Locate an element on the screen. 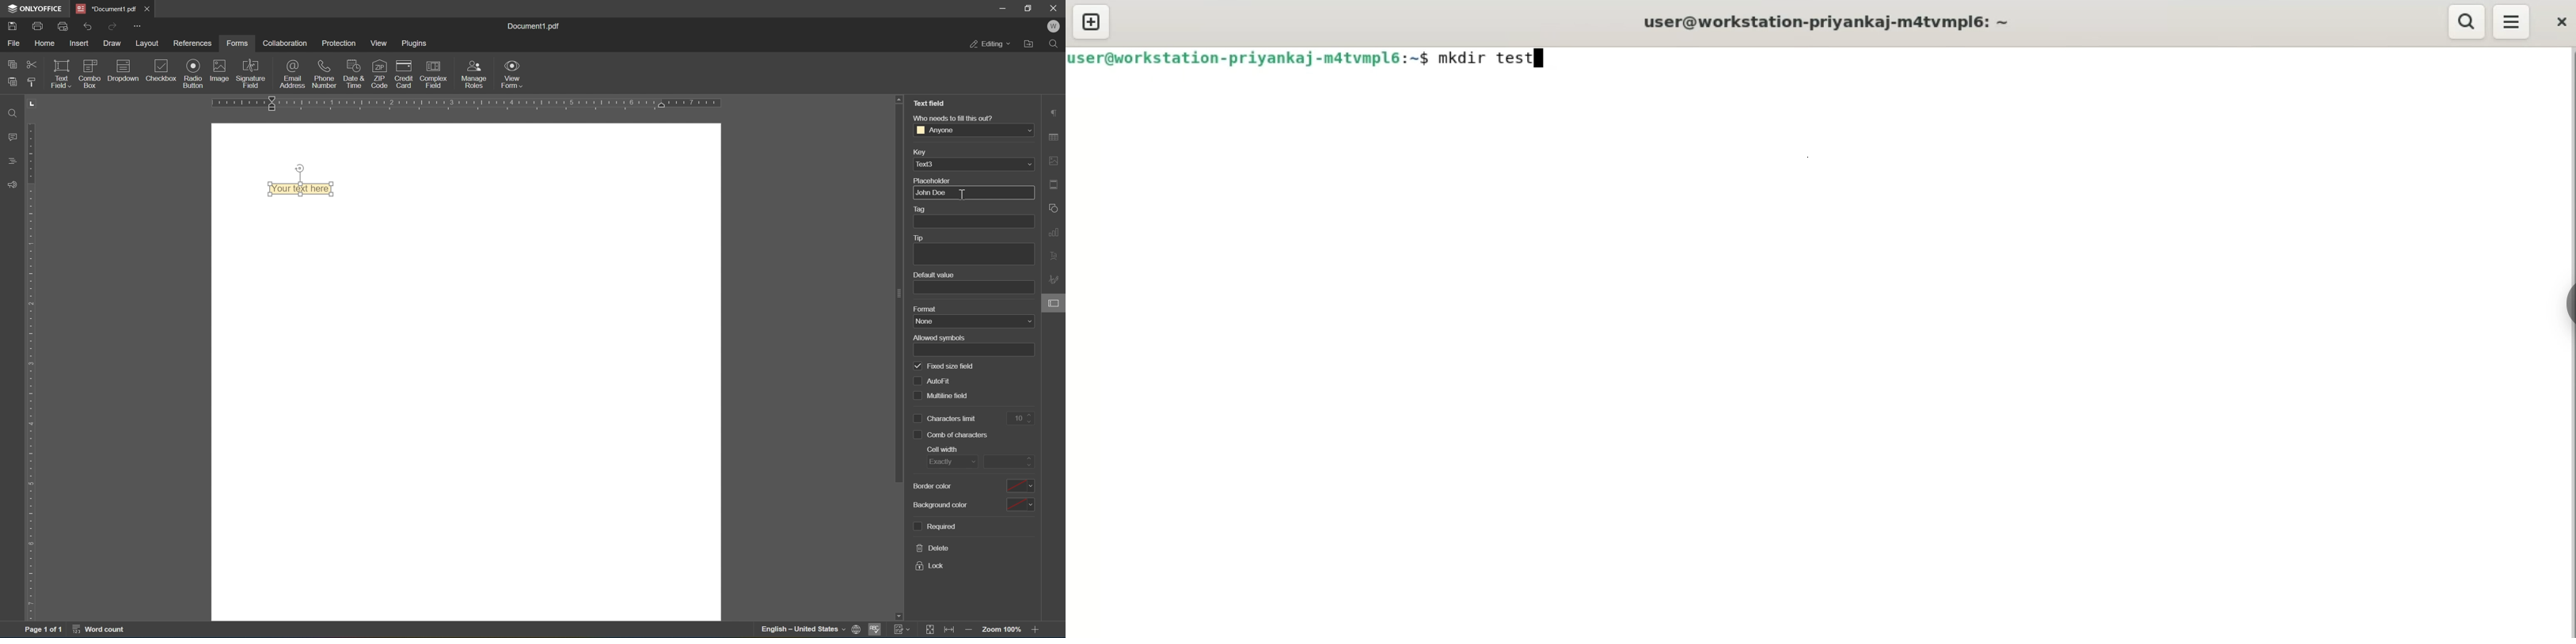  fit to slide is located at coordinates (931, 630).